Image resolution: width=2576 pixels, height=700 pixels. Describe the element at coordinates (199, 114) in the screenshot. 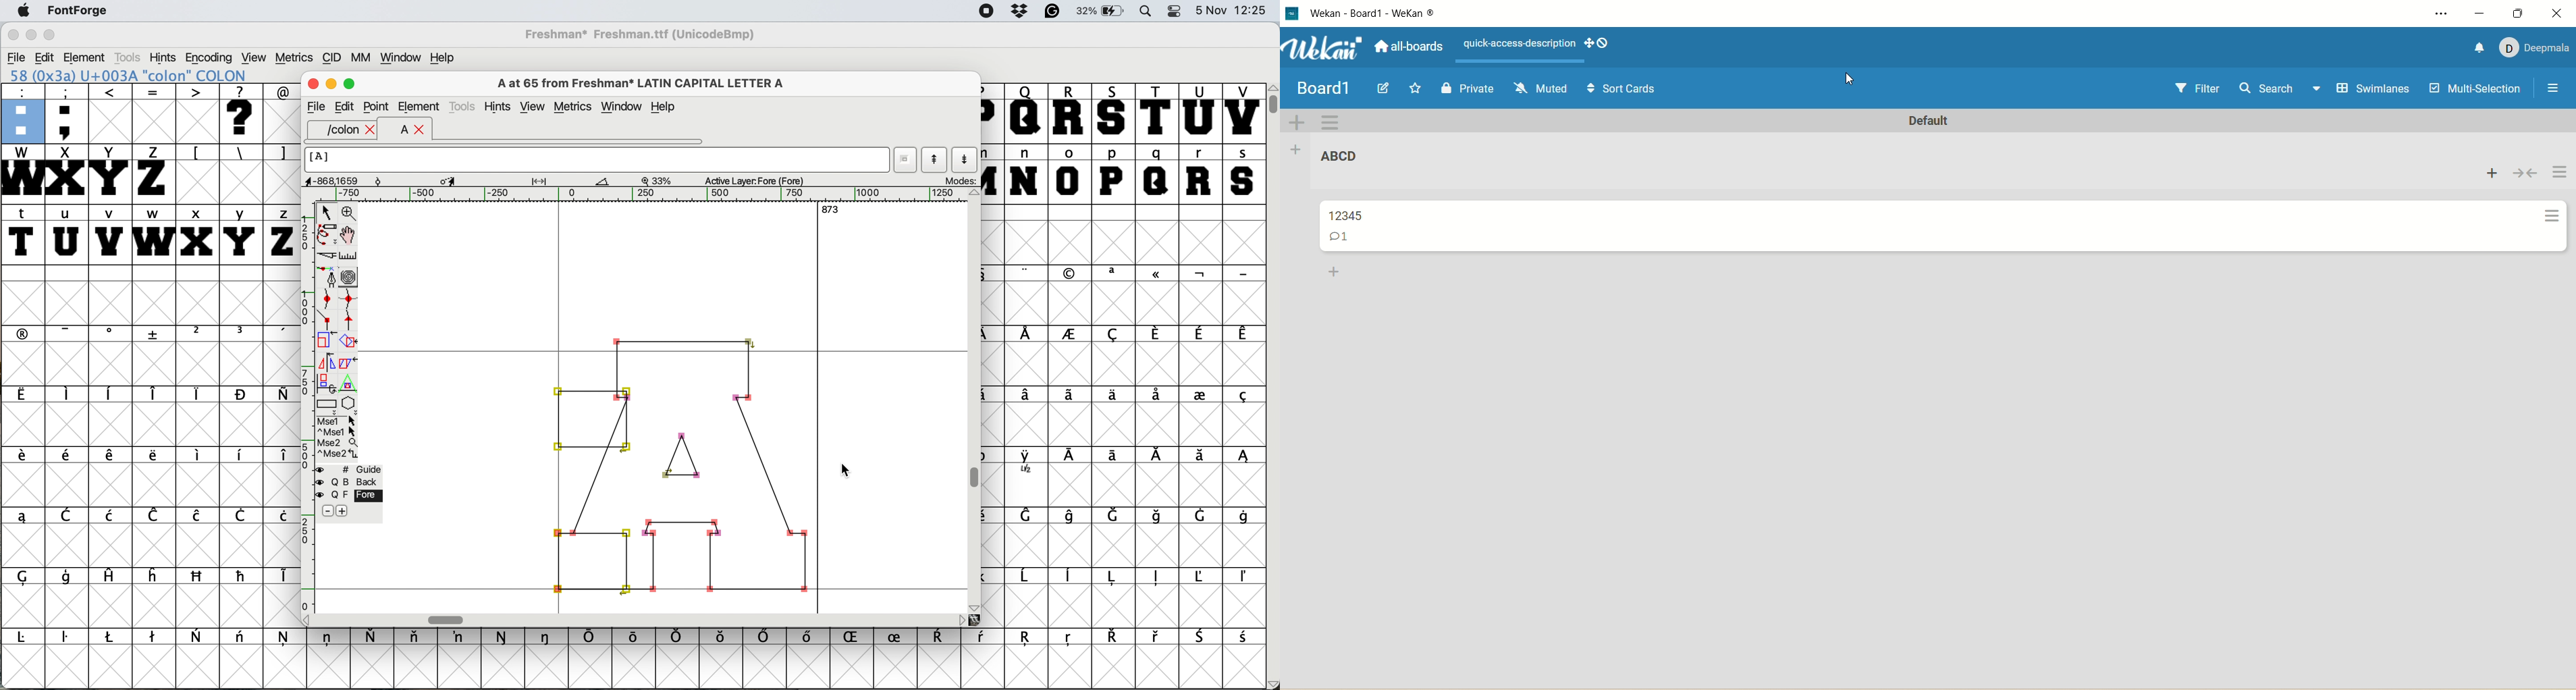

I see `>` at that location.